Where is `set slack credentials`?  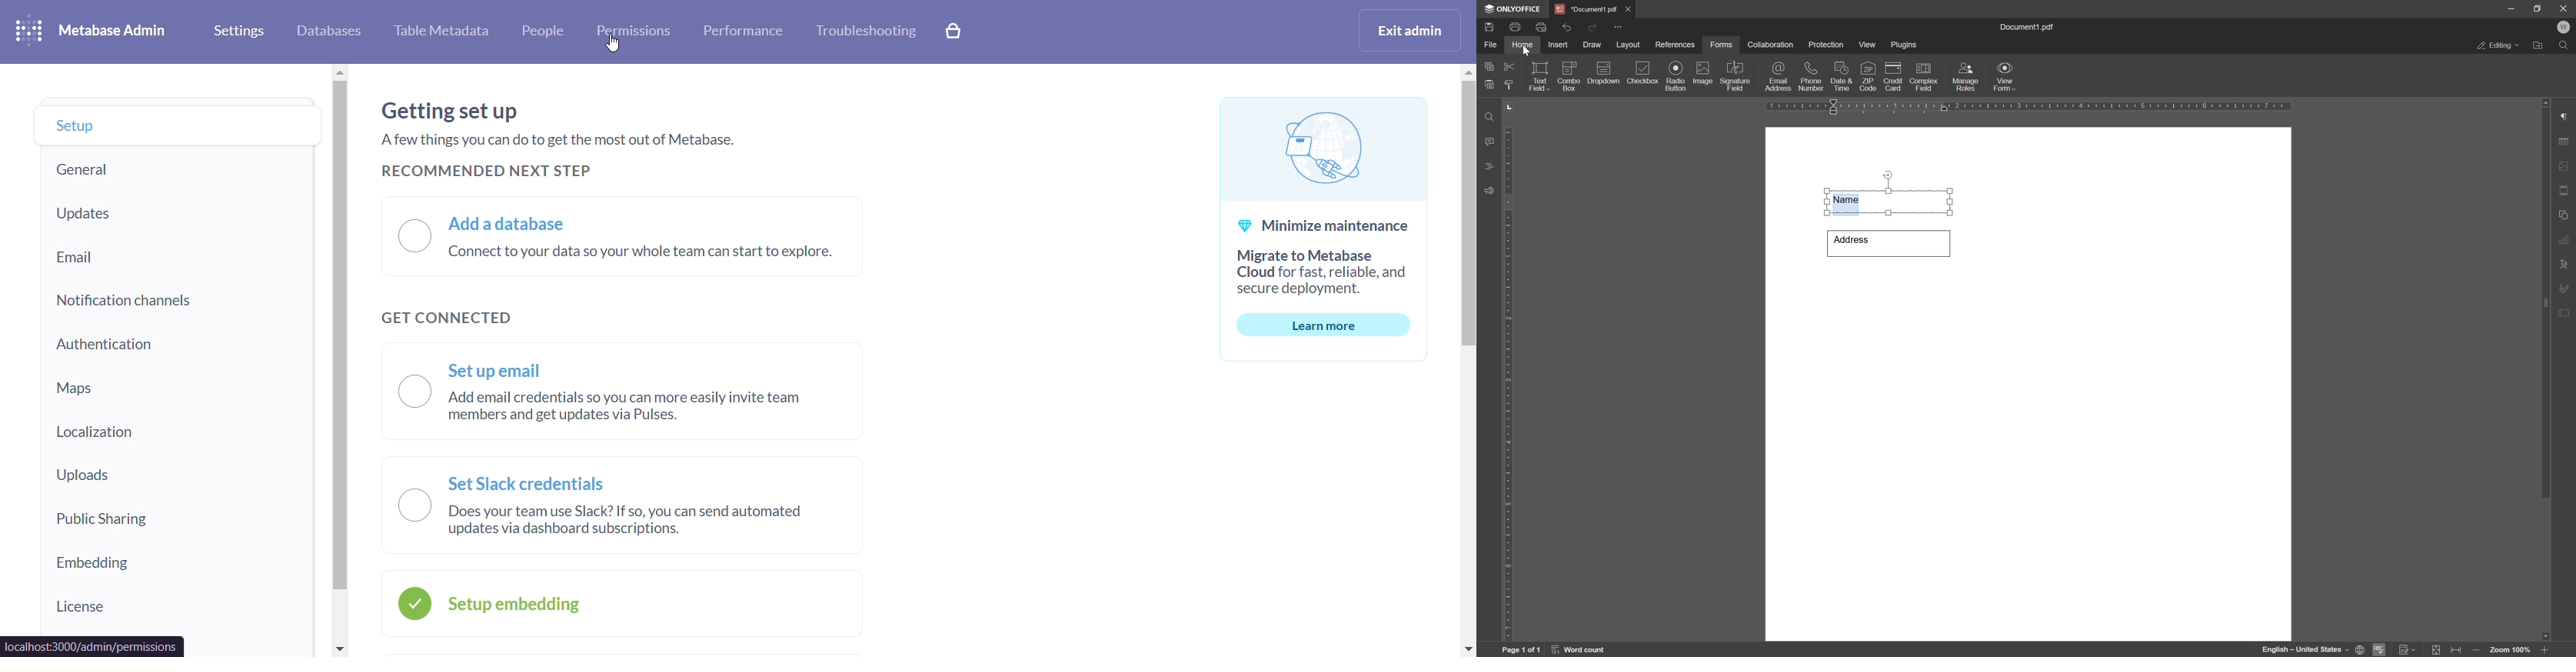
set slack credentials is located at coordinates (625, 505).